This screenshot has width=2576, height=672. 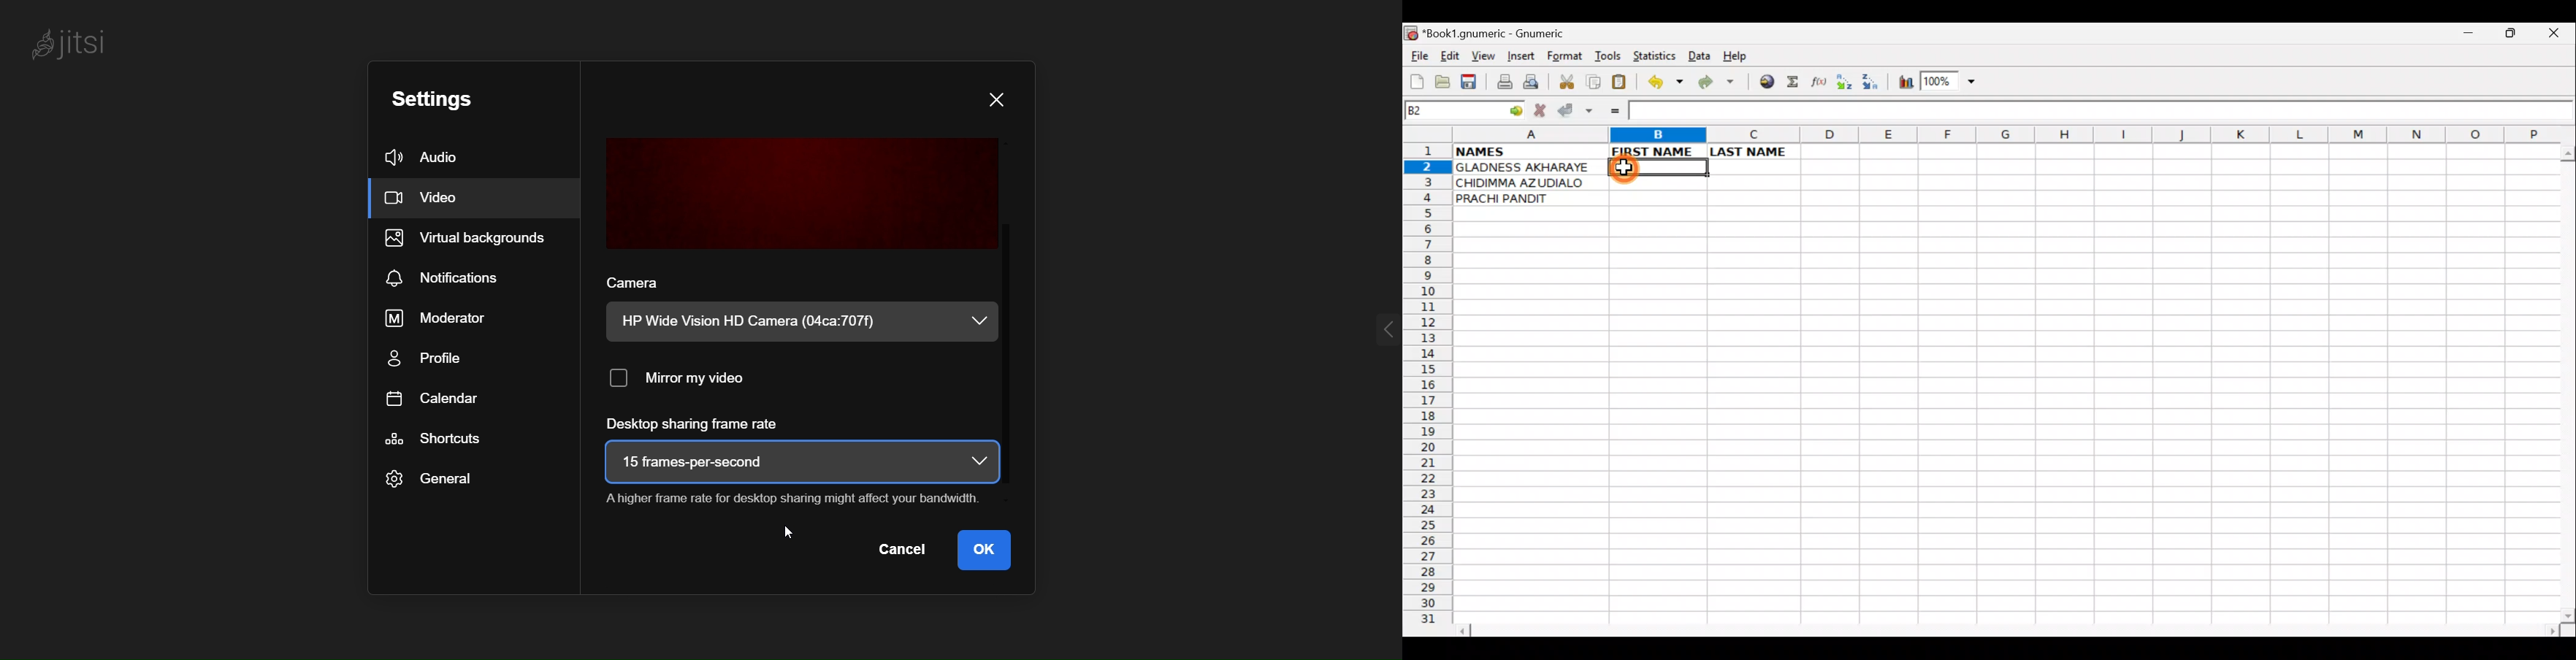 I want to click on Cut selection, so click(x=1566, y=80).